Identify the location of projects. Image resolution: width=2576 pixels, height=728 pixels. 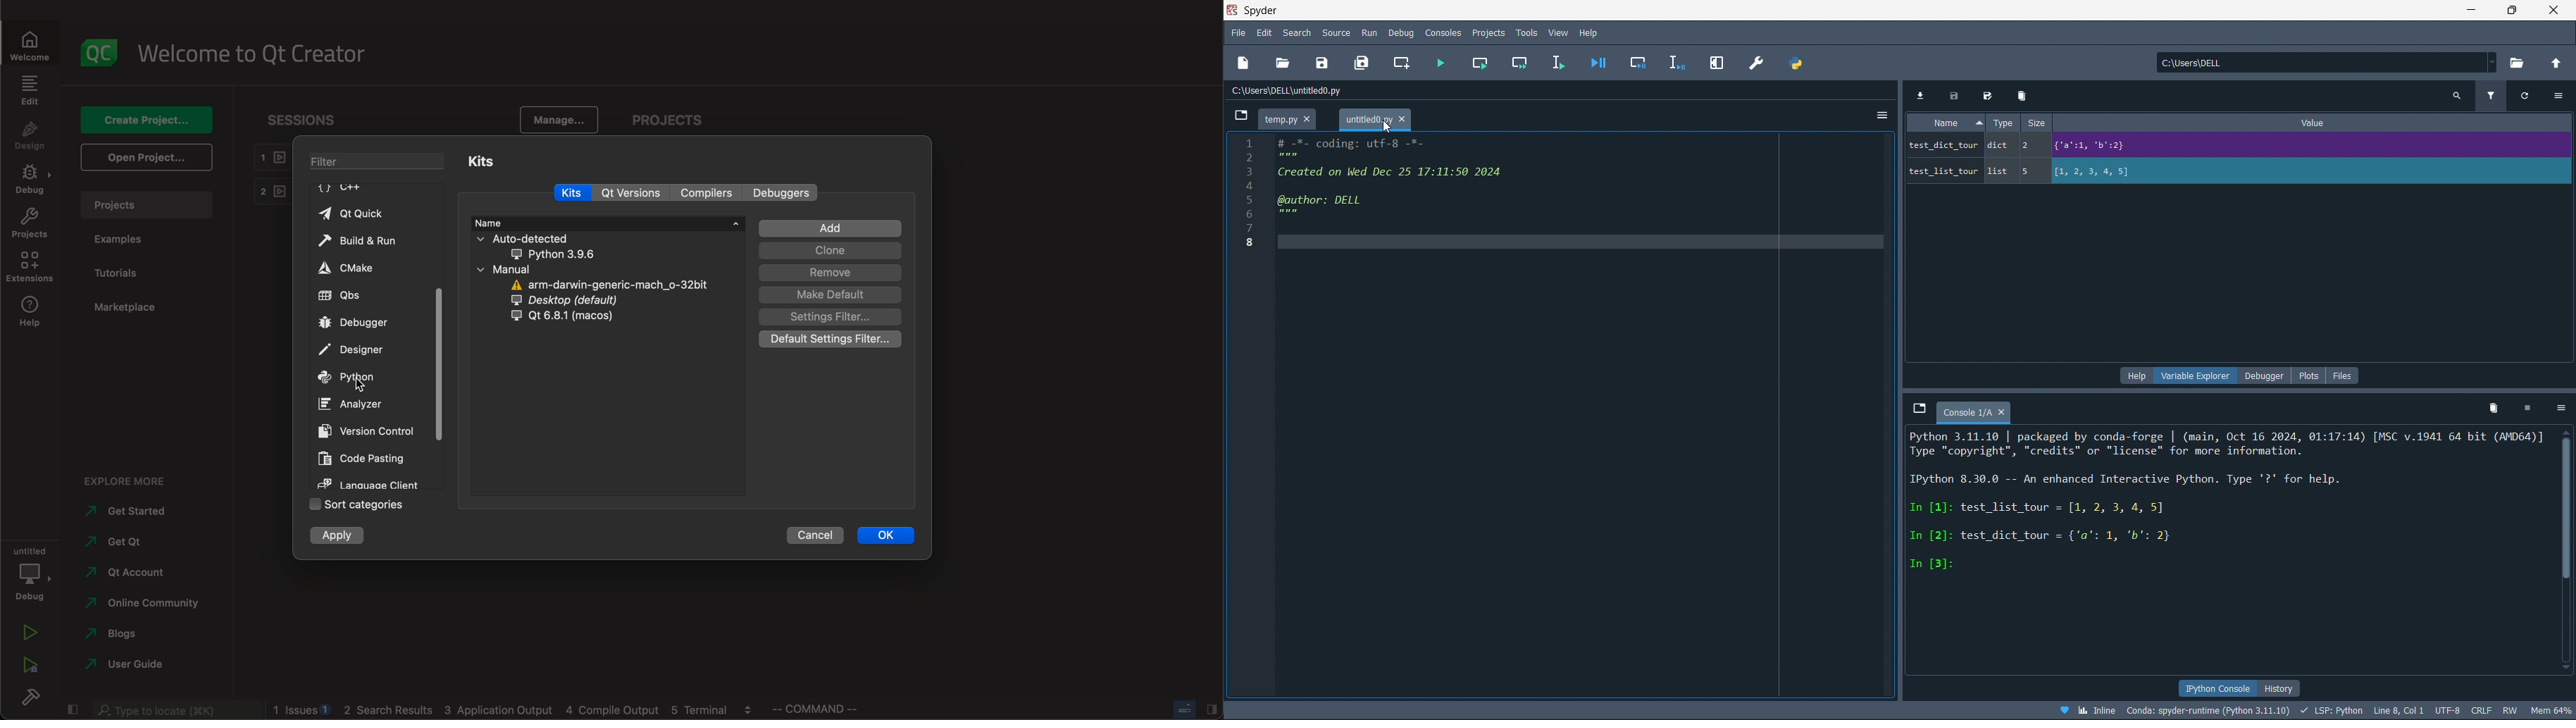
(668, 118).